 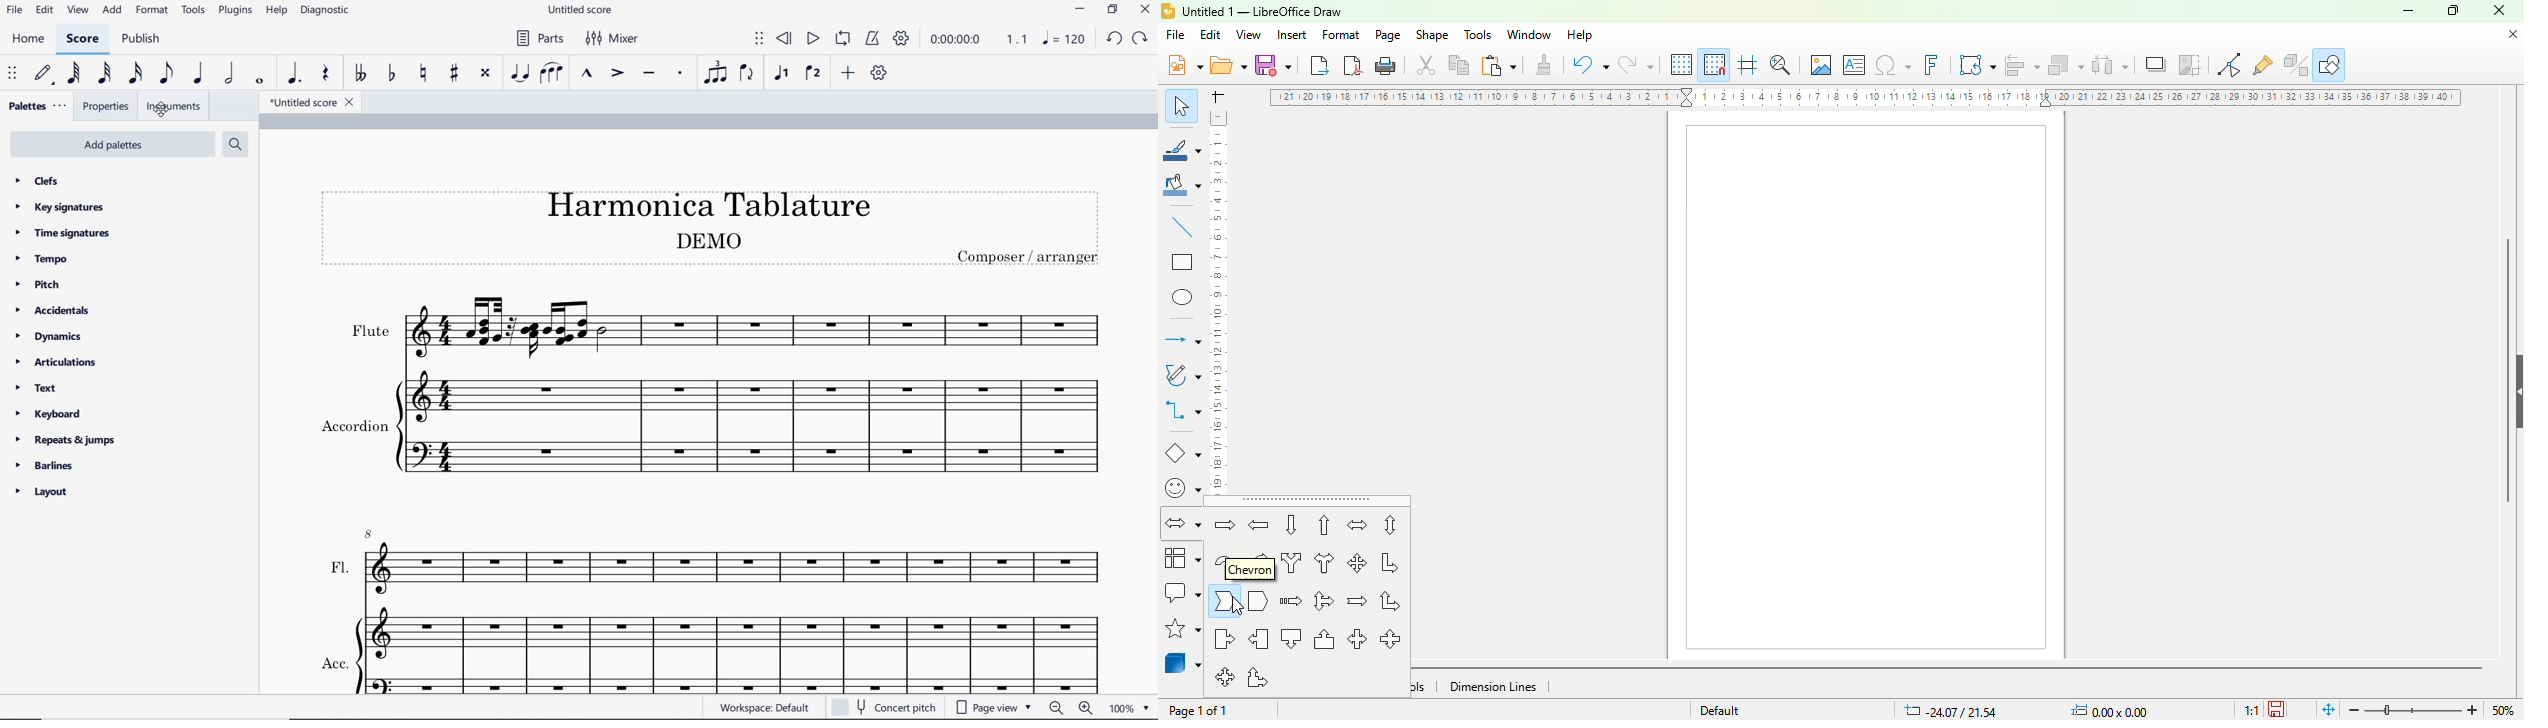 What do you see at coordinates (1273, 65) in the screenshot?
I see `save` at bounding box center [1273, 65].